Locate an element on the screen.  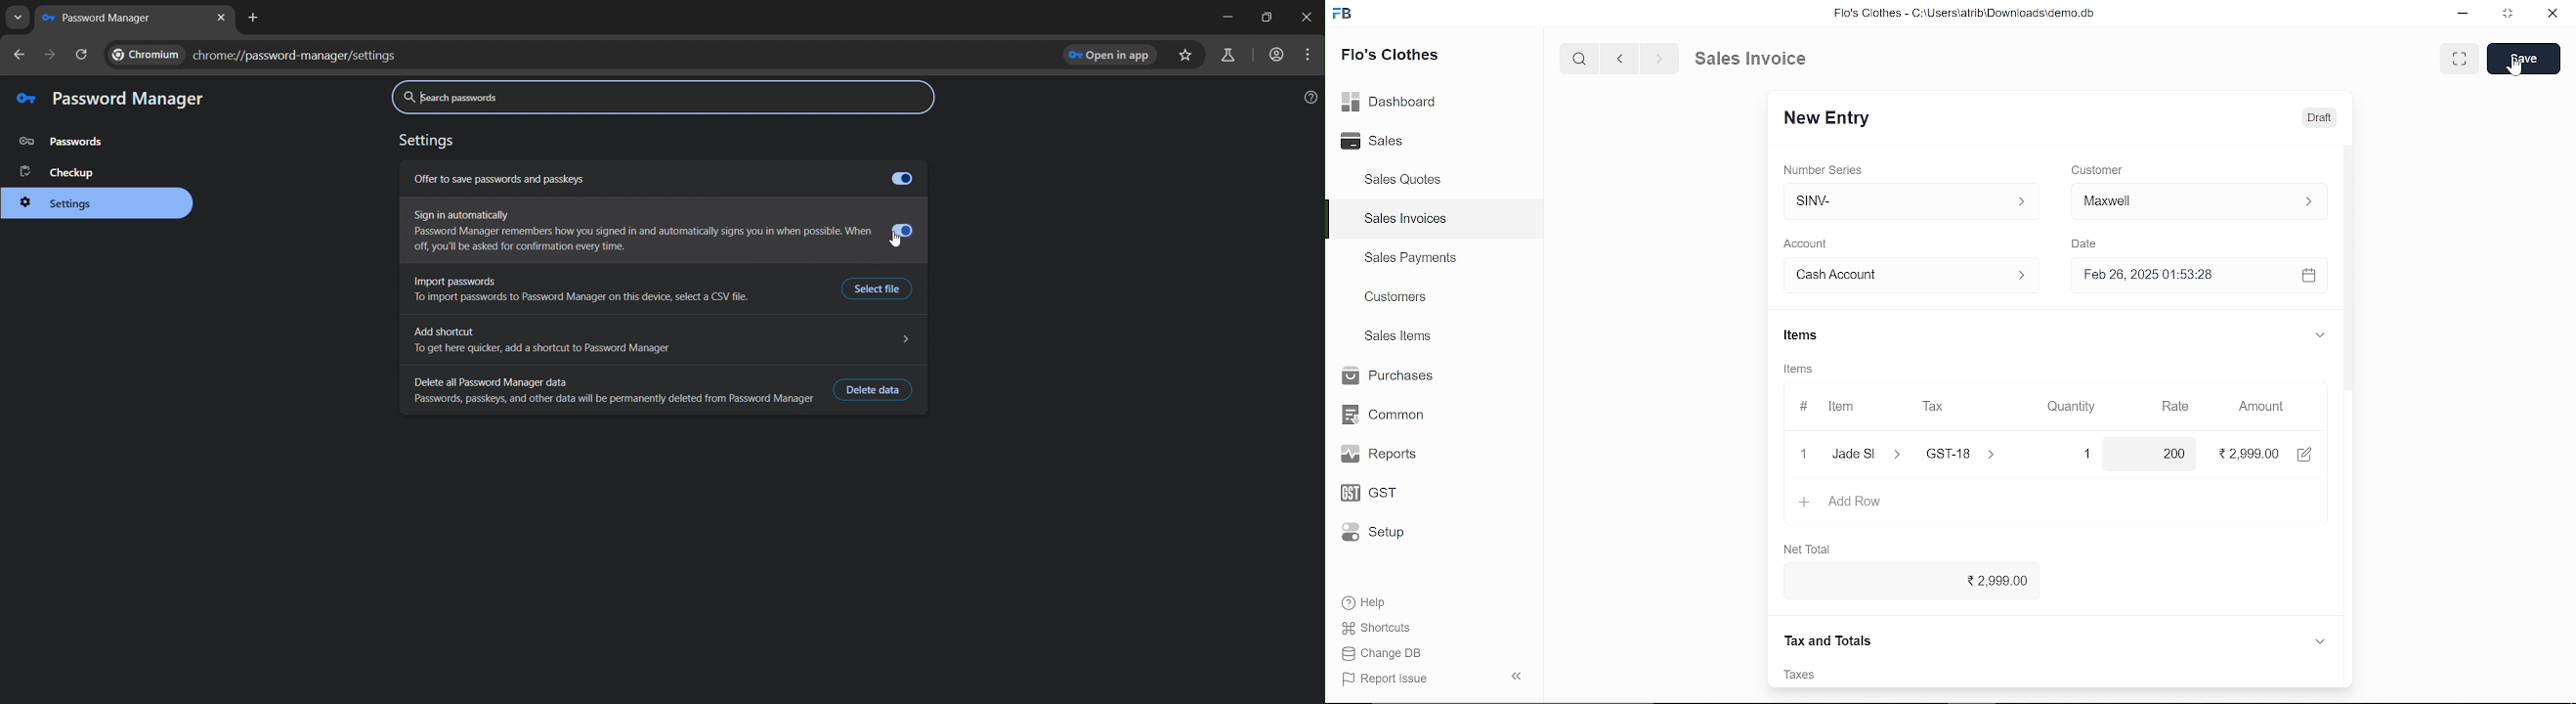
Sales Payments. is located at coordinates (1409, 258).